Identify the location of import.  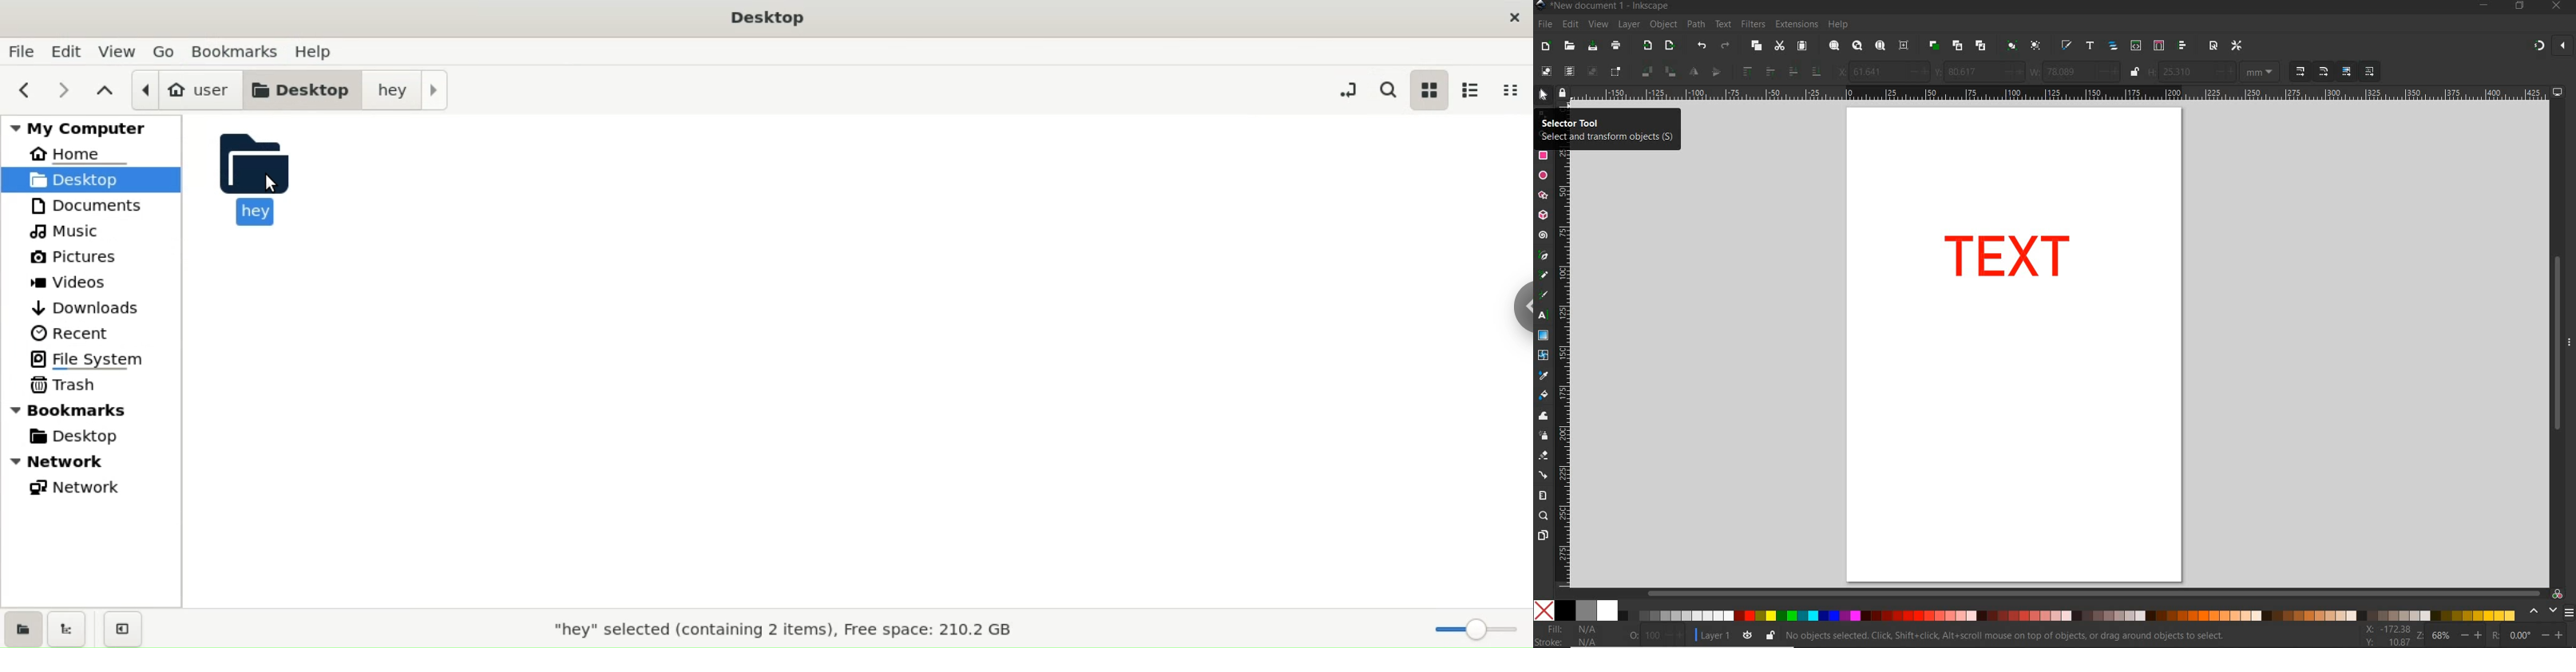
(1647, 47).